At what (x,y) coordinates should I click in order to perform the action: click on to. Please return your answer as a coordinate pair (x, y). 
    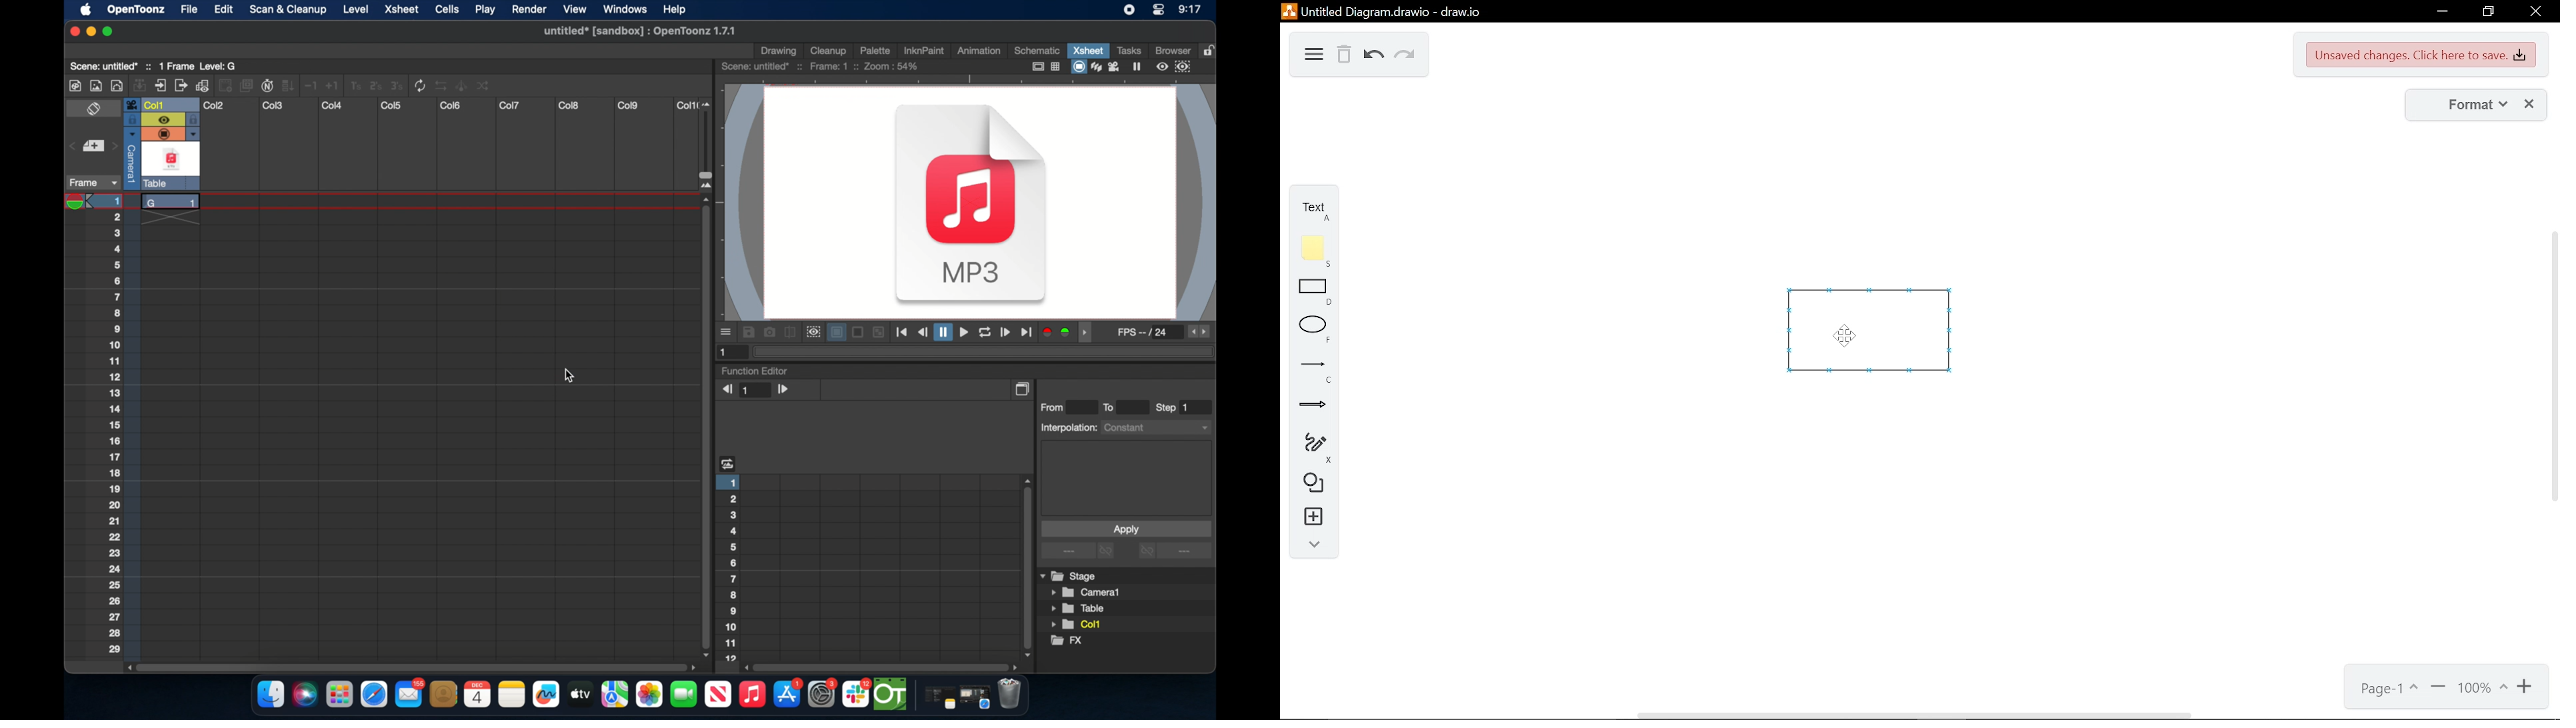
    Looking at the image, I should click on (1113, 407).